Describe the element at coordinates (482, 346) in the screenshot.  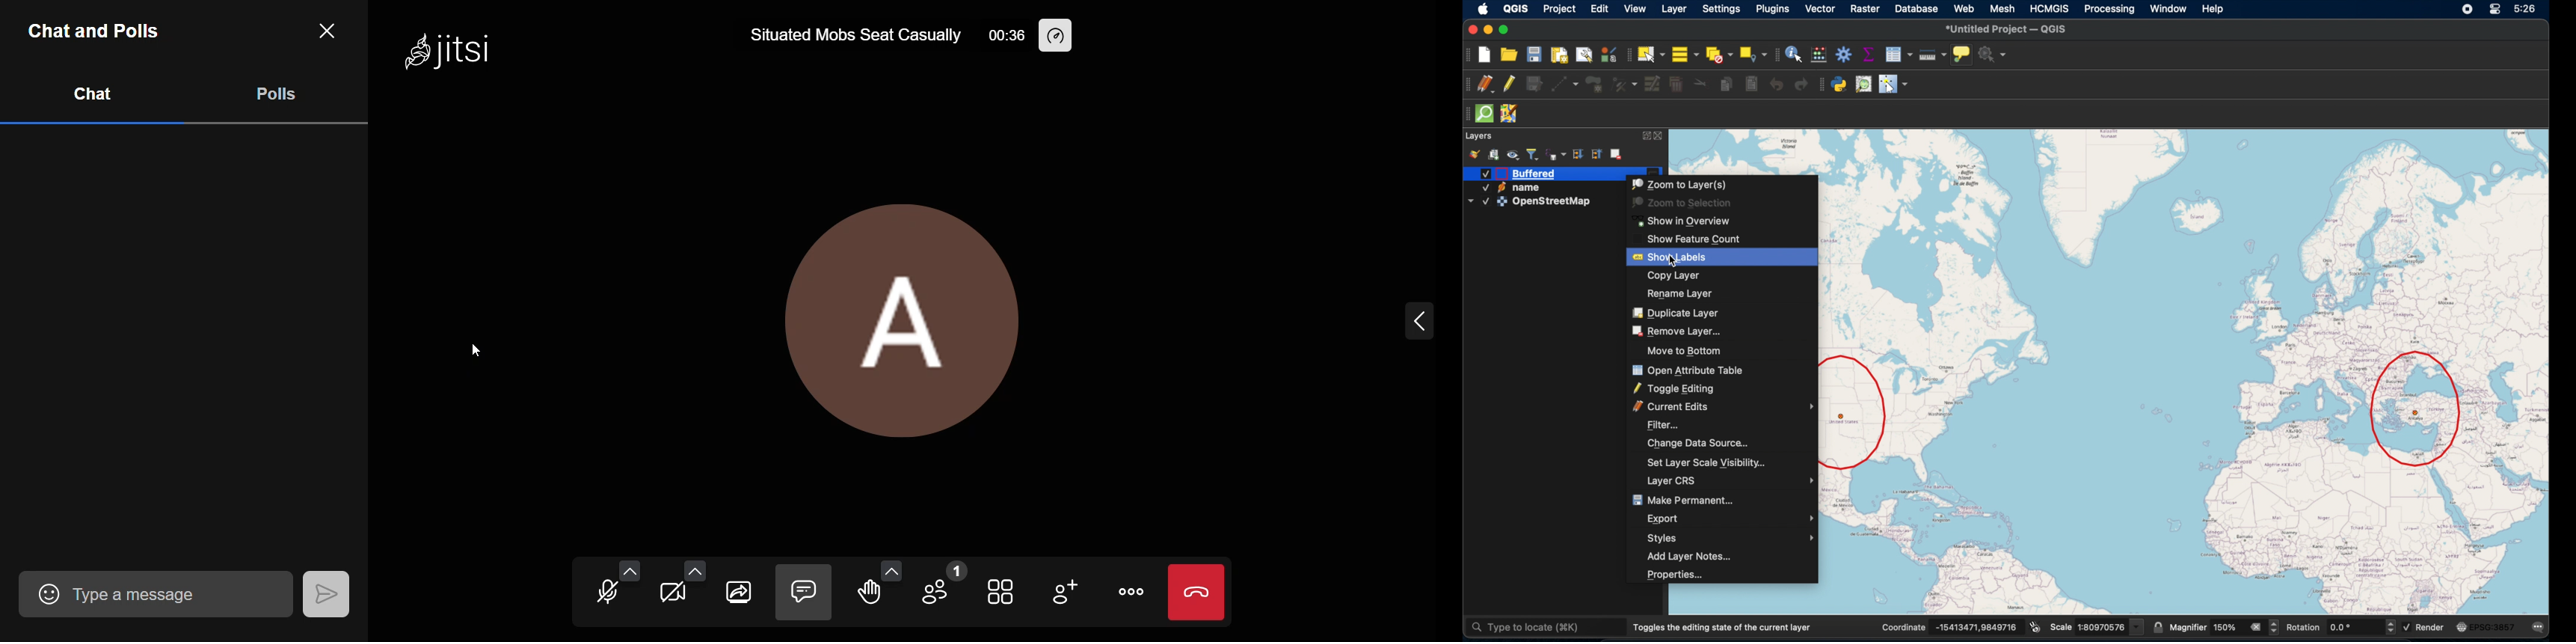
I see `cursor` at that location.